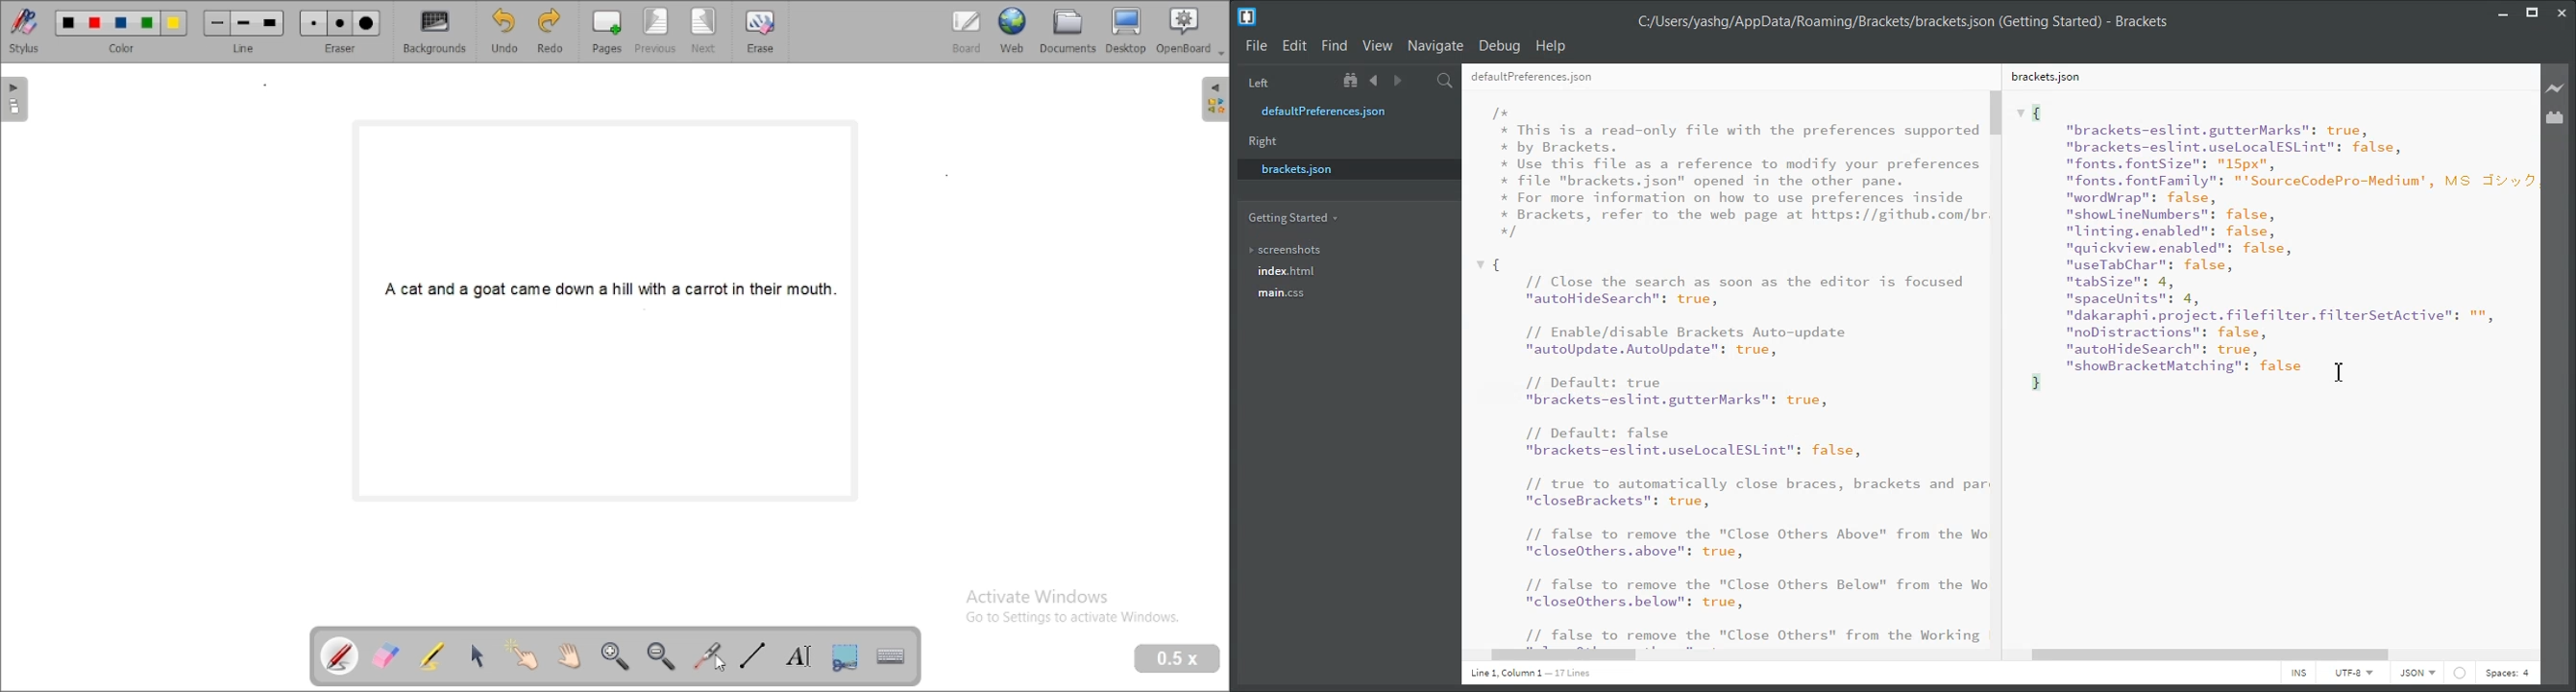  I want to click on Navigate, so click(1436, 46).